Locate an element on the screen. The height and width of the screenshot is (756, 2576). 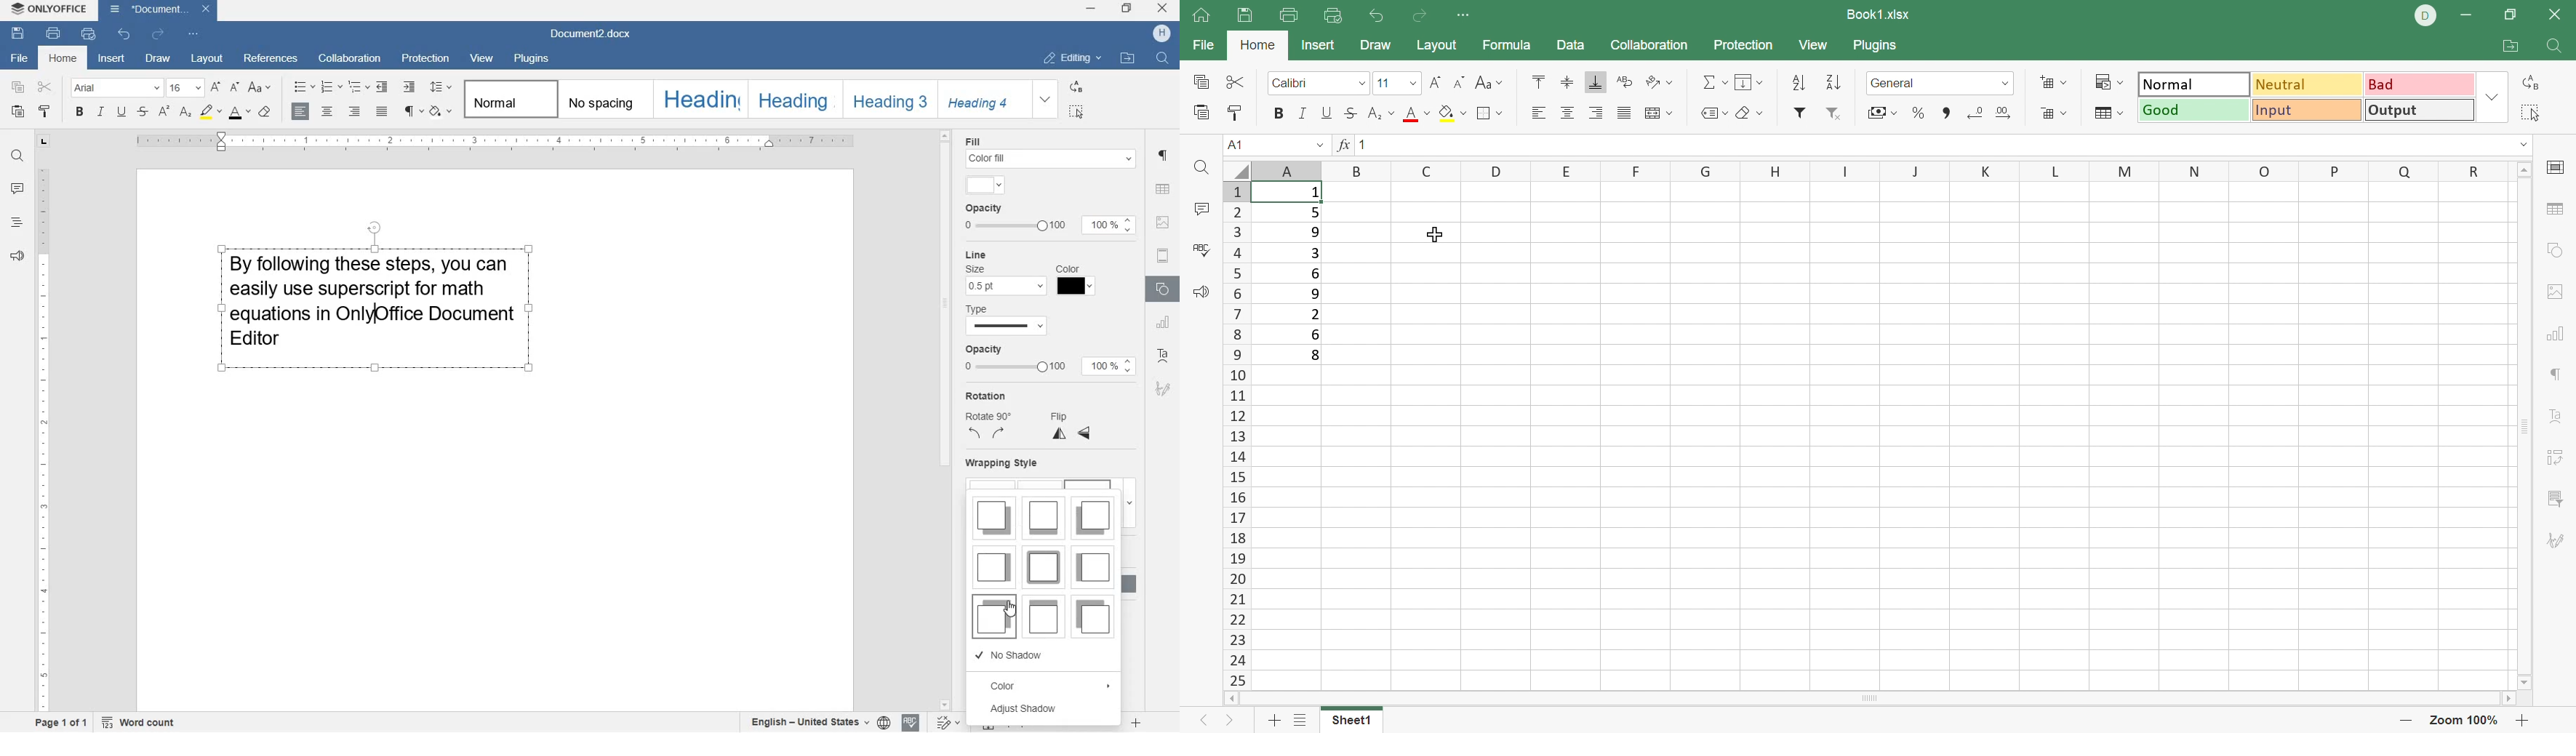
Borders is located at coordinates (1488, 113).